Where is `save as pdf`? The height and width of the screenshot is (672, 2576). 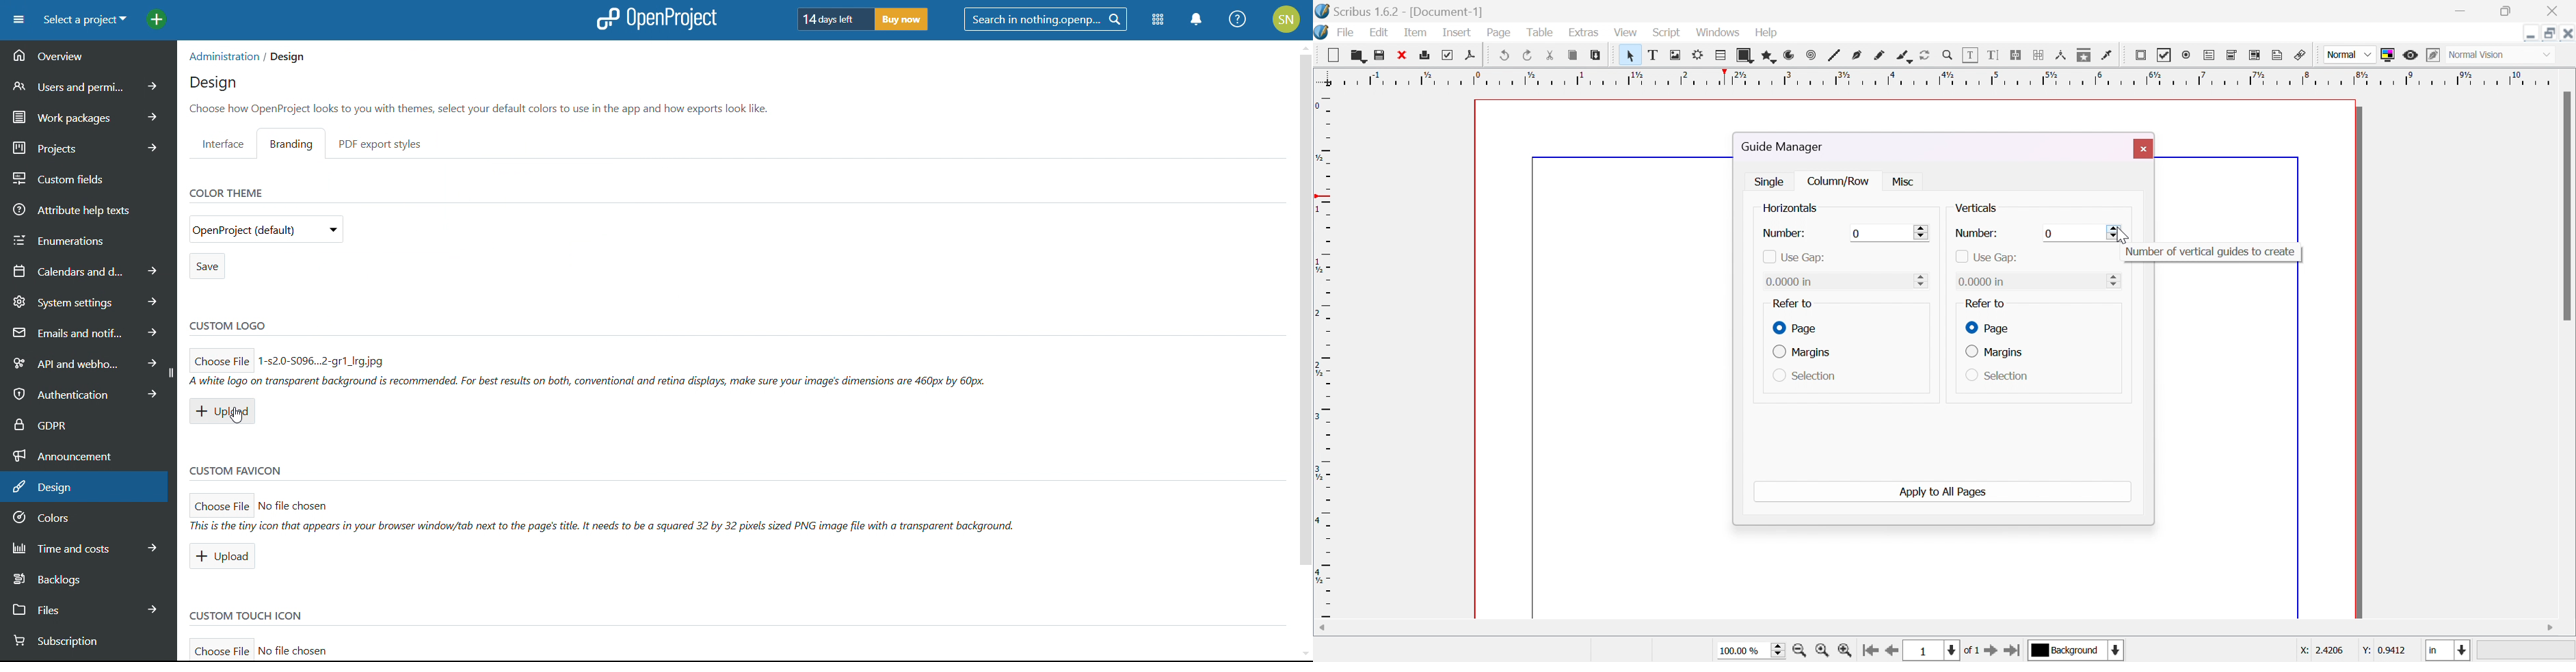 save as pdf is located at coordinates (1475, 55).